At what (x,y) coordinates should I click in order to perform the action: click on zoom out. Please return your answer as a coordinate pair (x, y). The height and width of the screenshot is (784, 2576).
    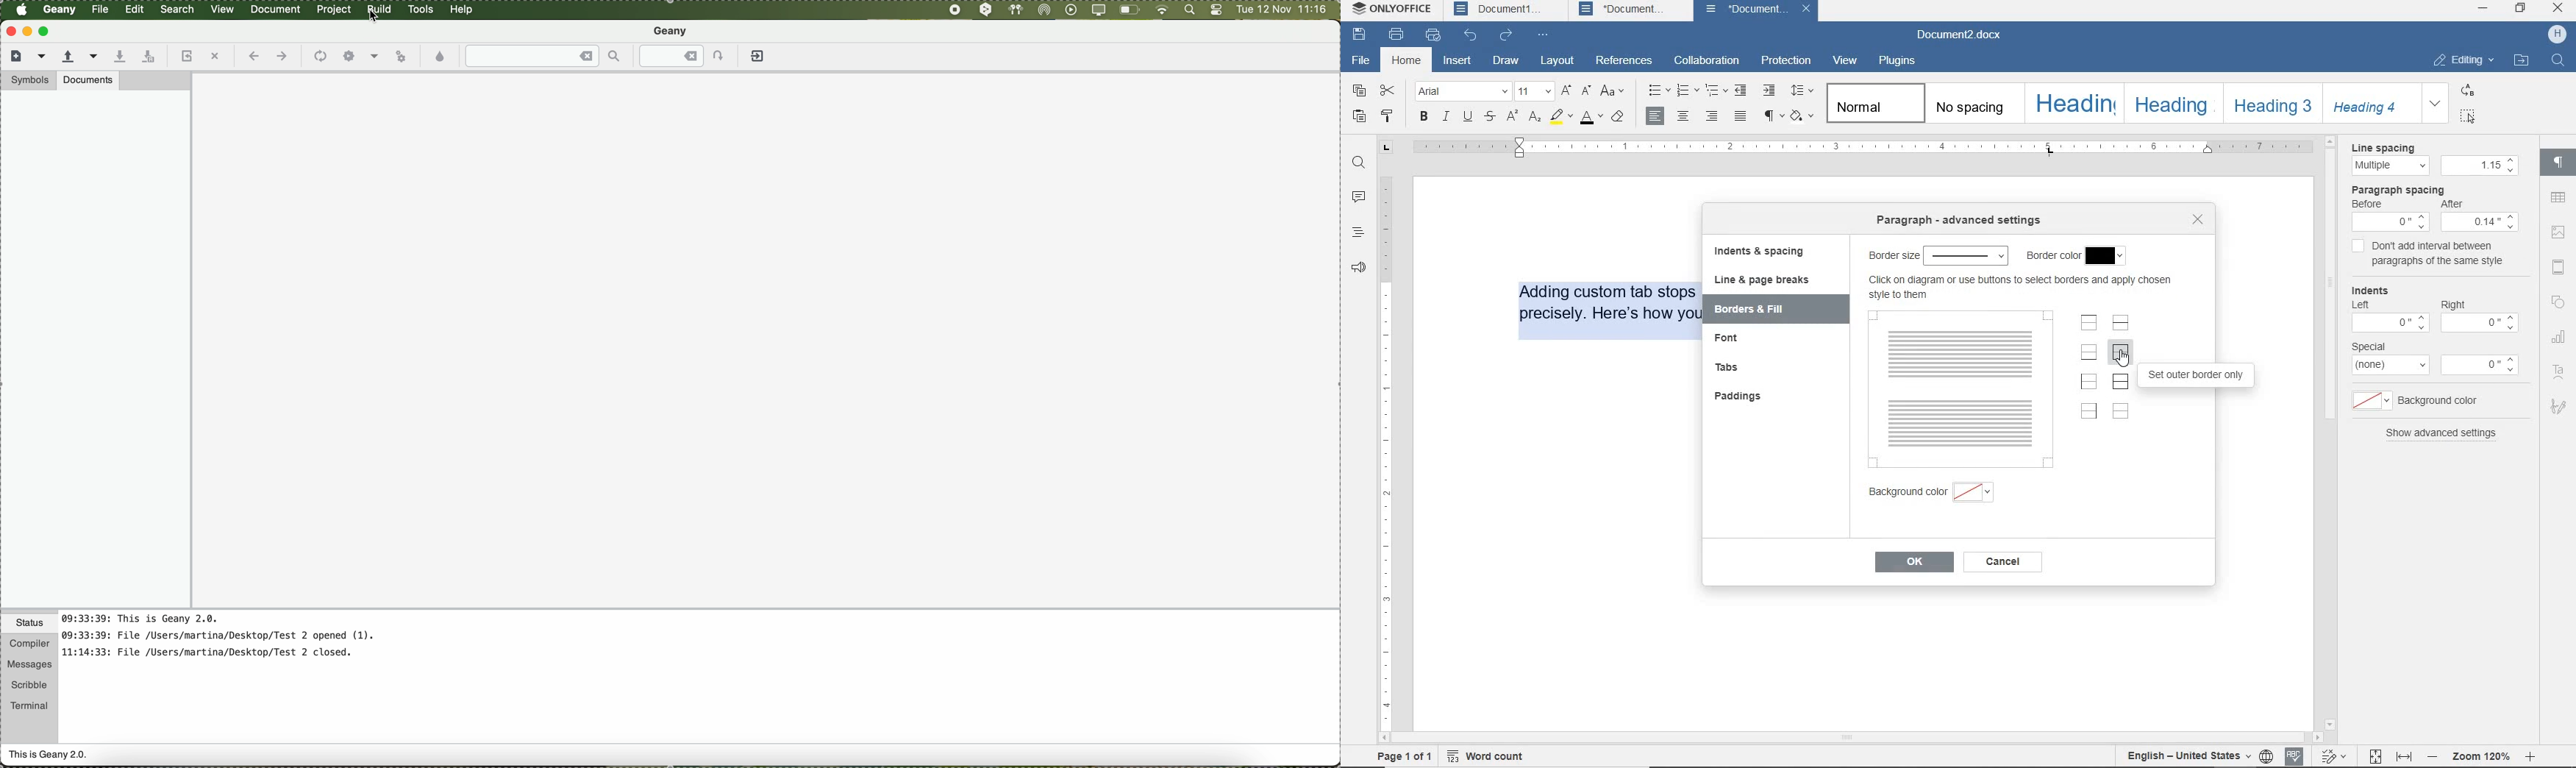
    Looking at the image, I should click on (2430, 755).